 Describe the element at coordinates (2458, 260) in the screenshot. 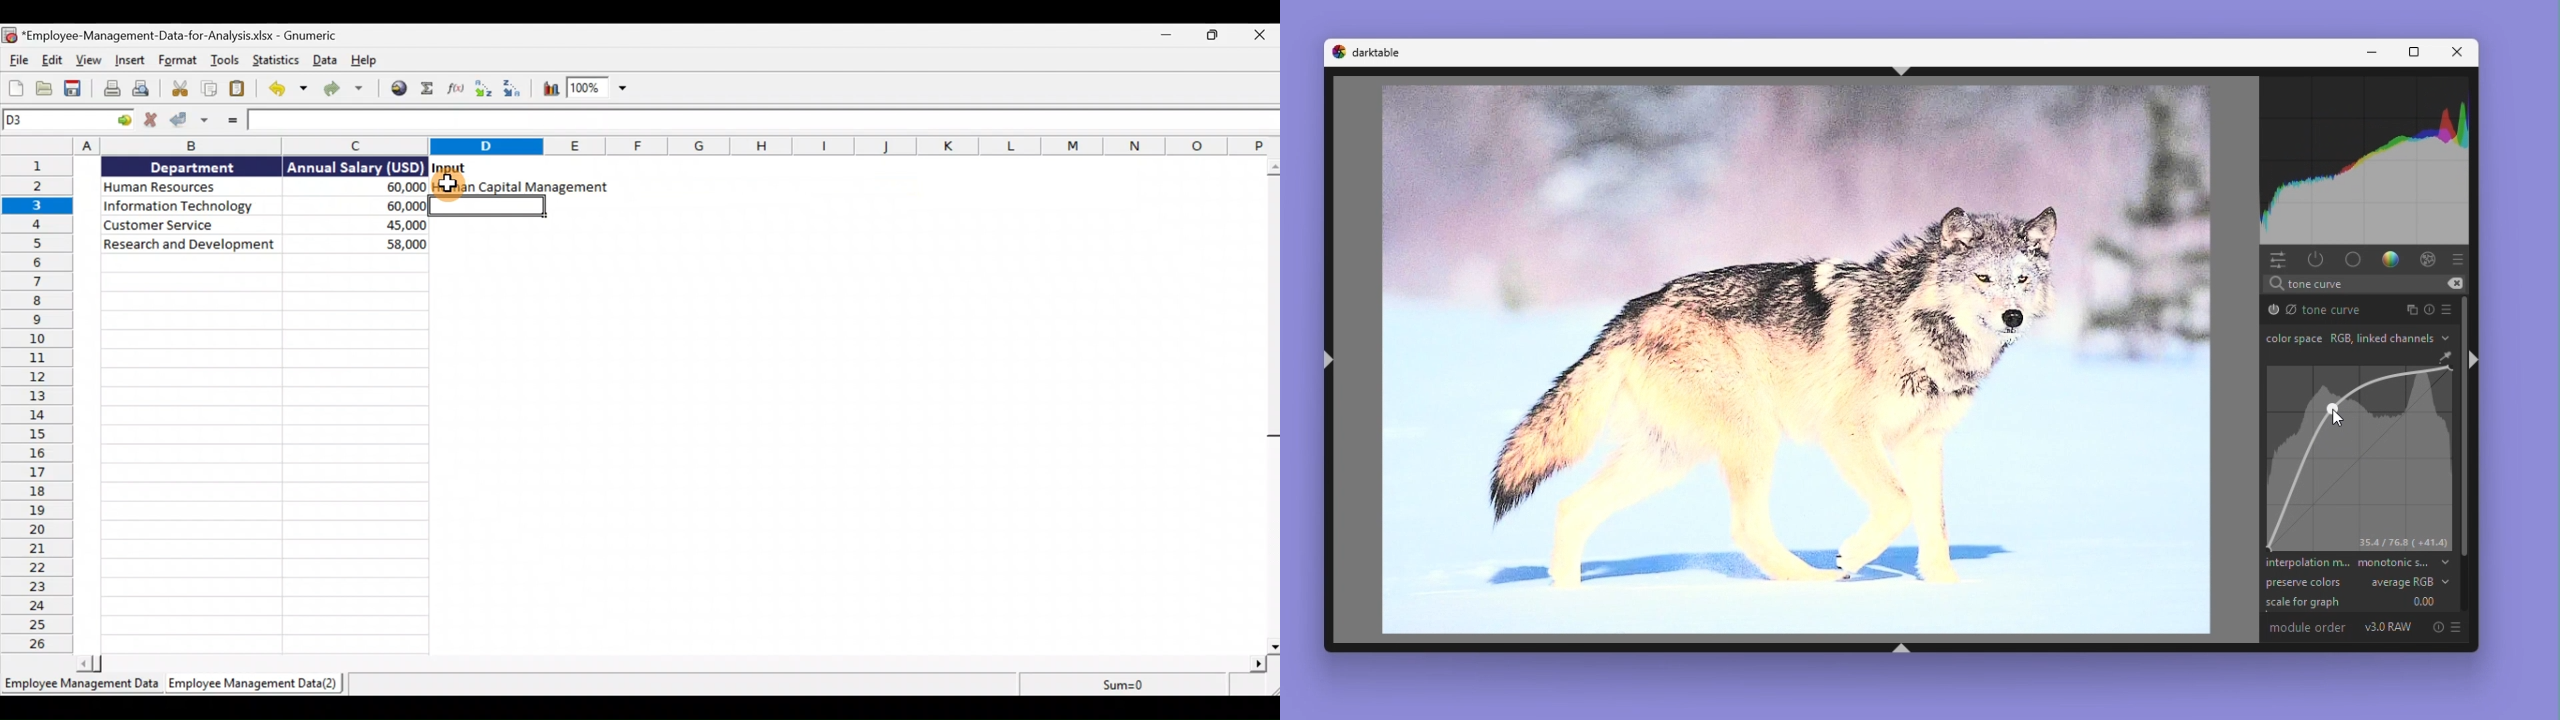

I see `Preset` at that location.